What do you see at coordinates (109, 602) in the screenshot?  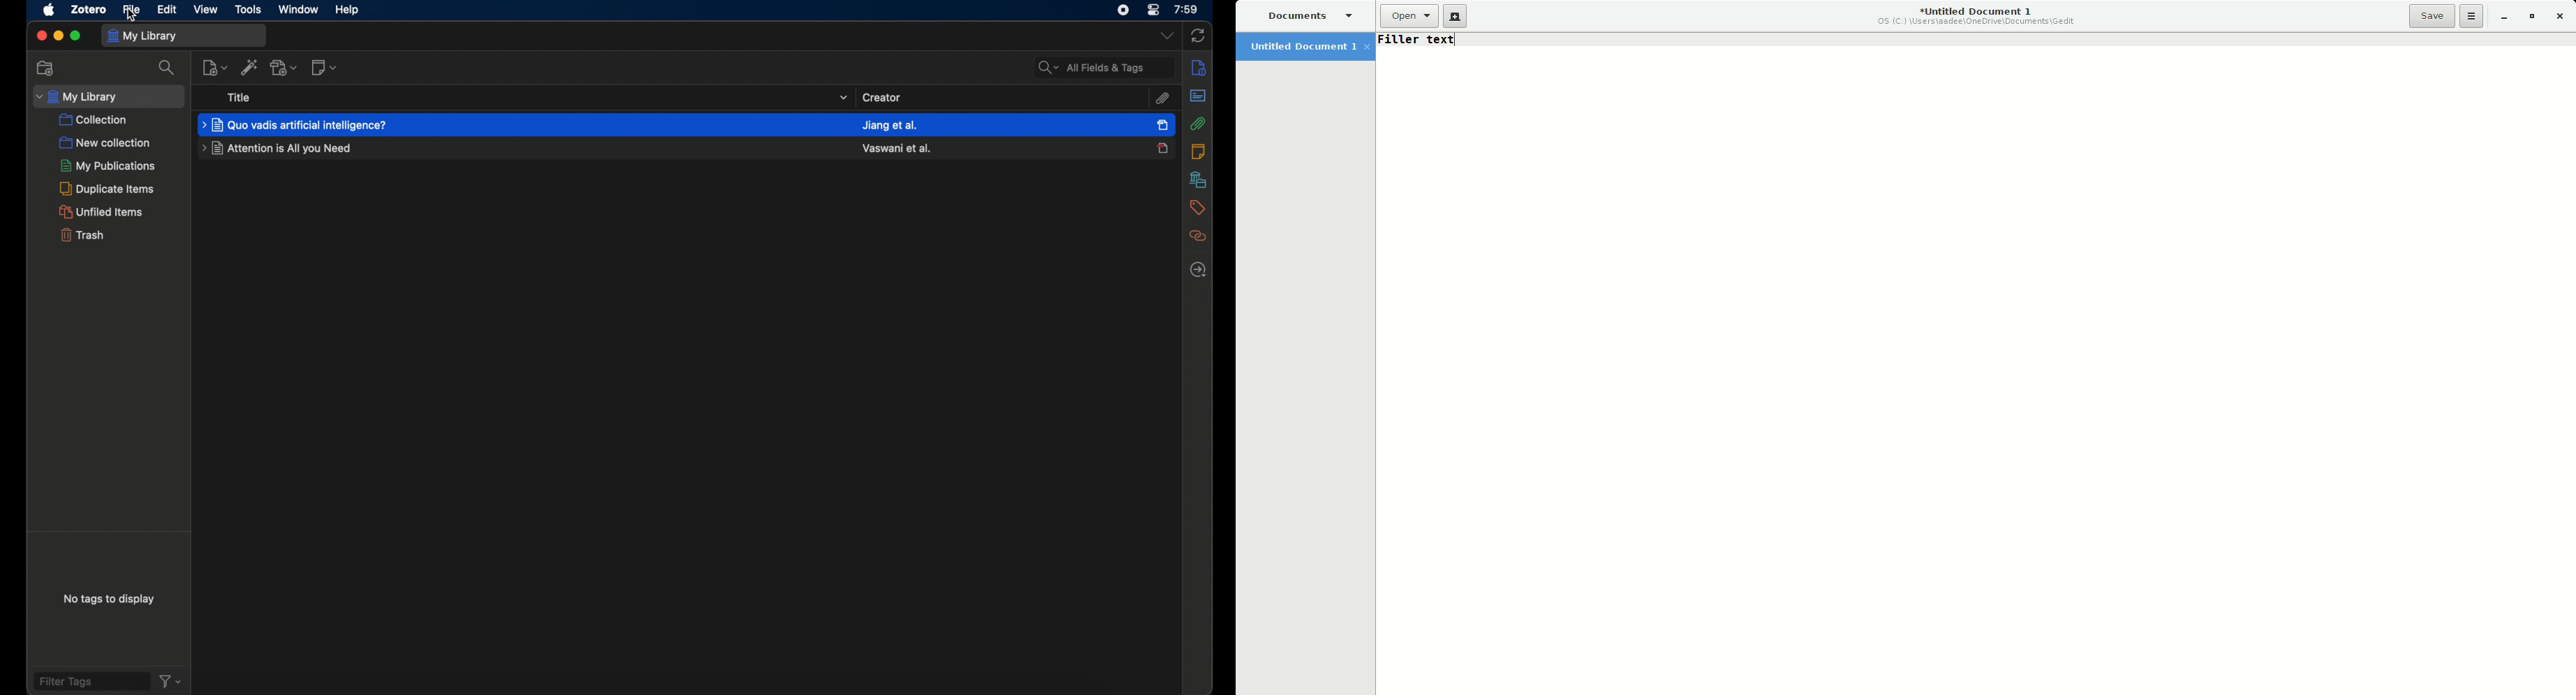 I see `no tags to display` at bounding box center [109, 602].